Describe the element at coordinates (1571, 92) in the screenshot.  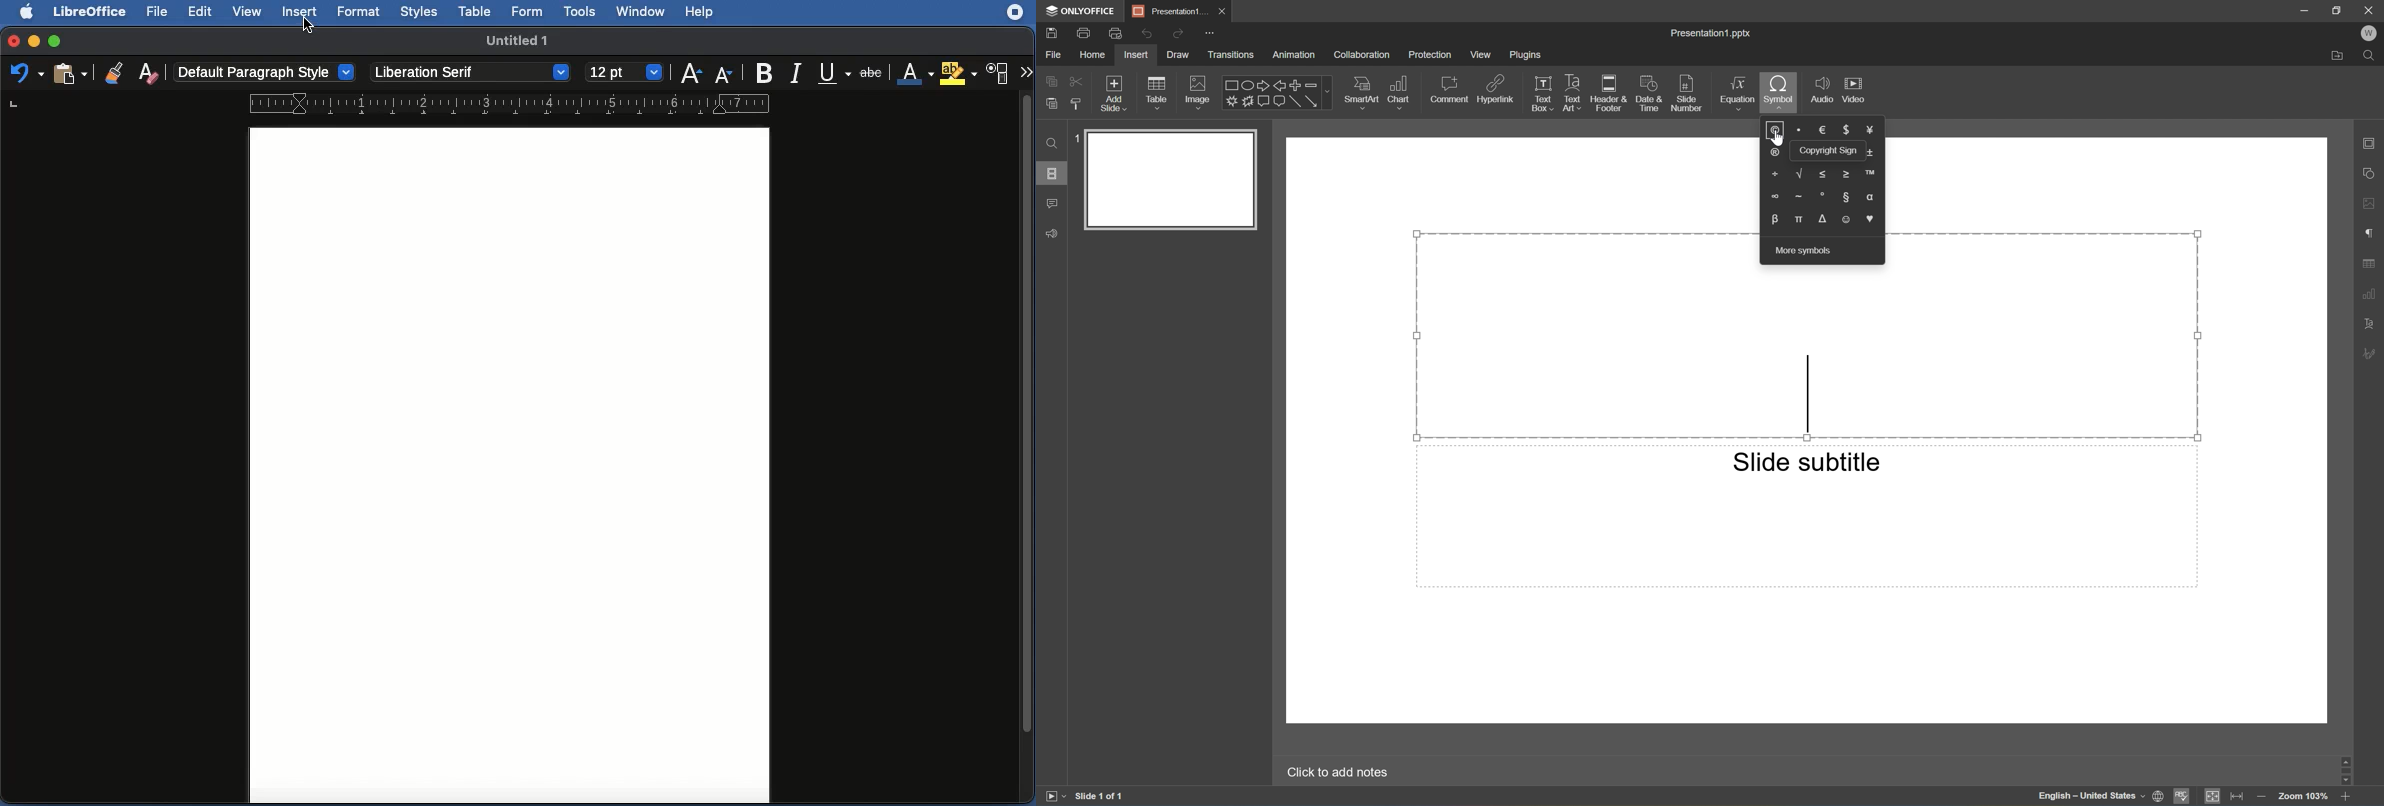
I see `Text Art` at that location.